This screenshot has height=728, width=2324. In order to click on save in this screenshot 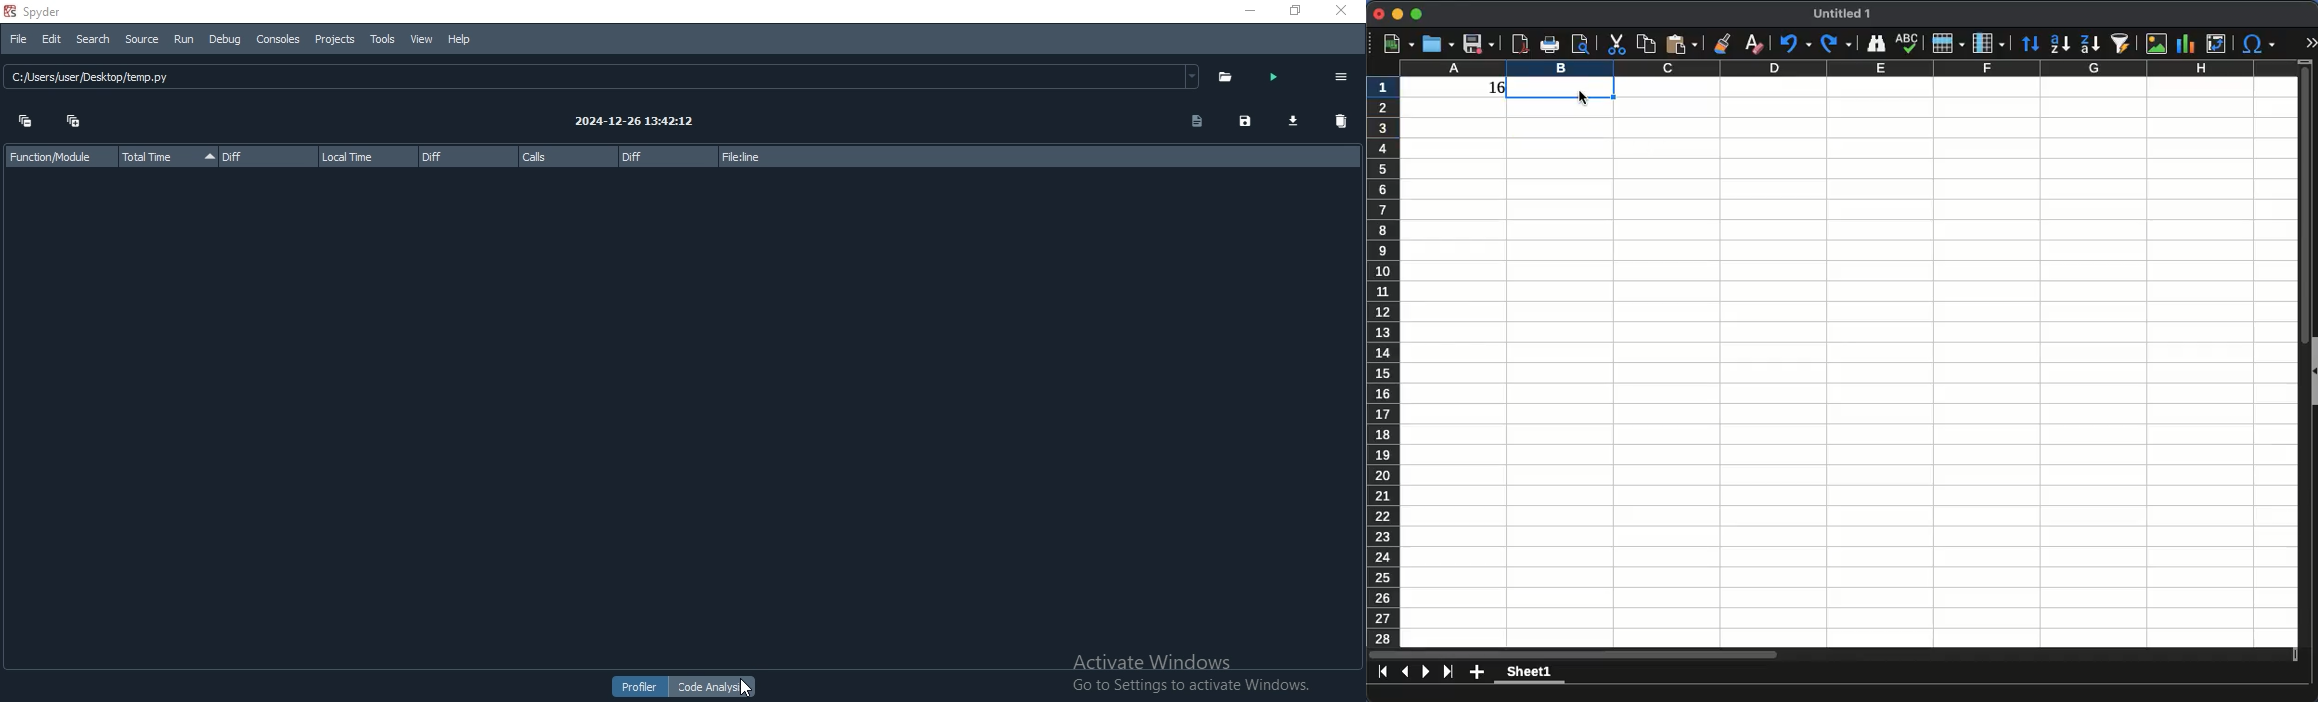, I will do `click(1243, 124)`.